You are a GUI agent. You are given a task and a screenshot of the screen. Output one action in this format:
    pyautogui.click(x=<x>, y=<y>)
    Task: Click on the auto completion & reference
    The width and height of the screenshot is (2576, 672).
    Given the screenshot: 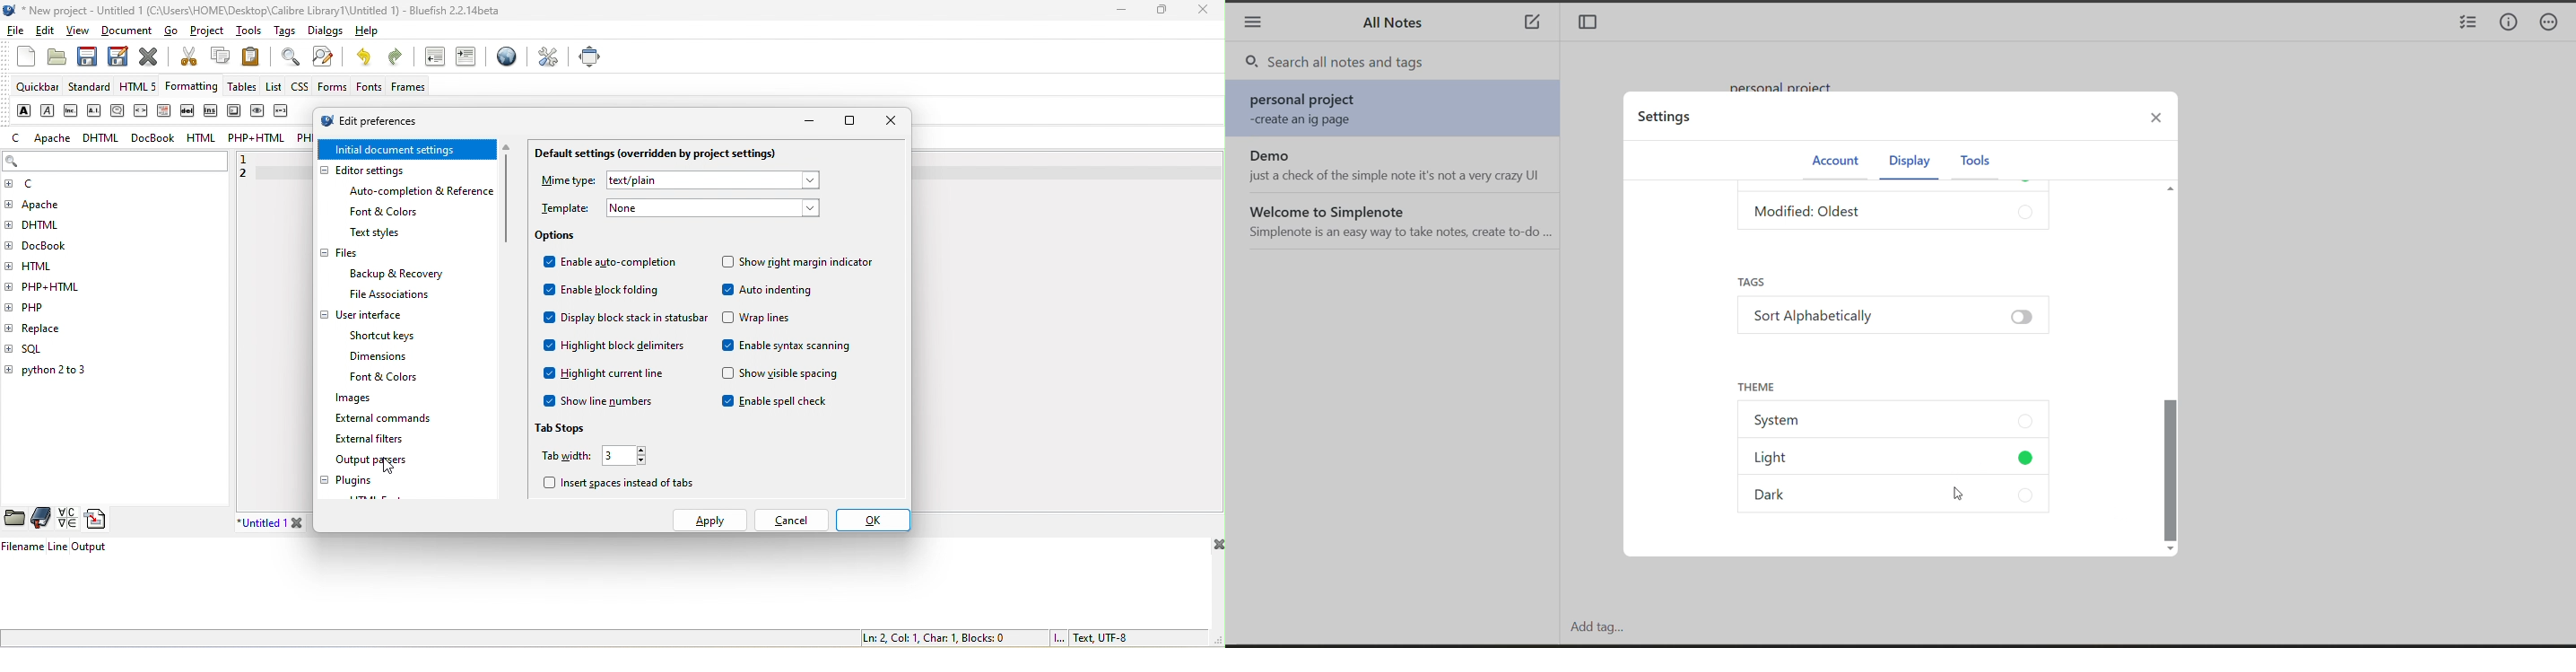 What is the action you would take?
    pyautogui.click(x=425, y=191)
    